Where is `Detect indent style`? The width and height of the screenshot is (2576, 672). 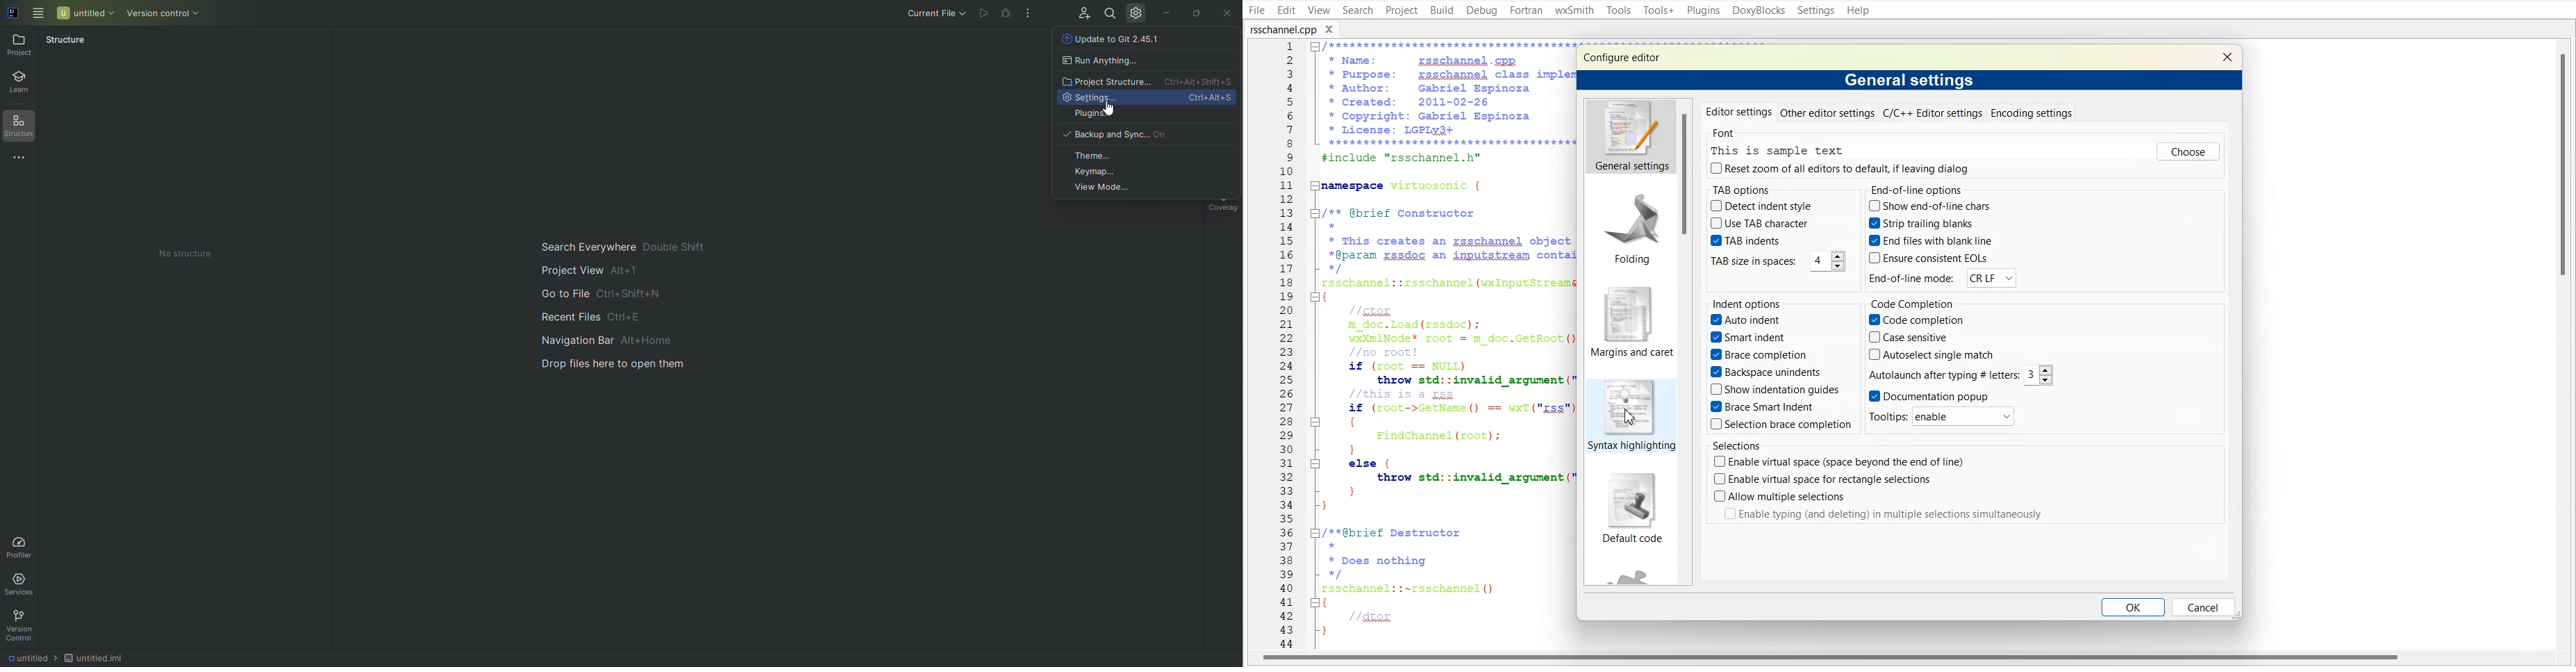
Detect indent style is located at coordinates (1763, 206).